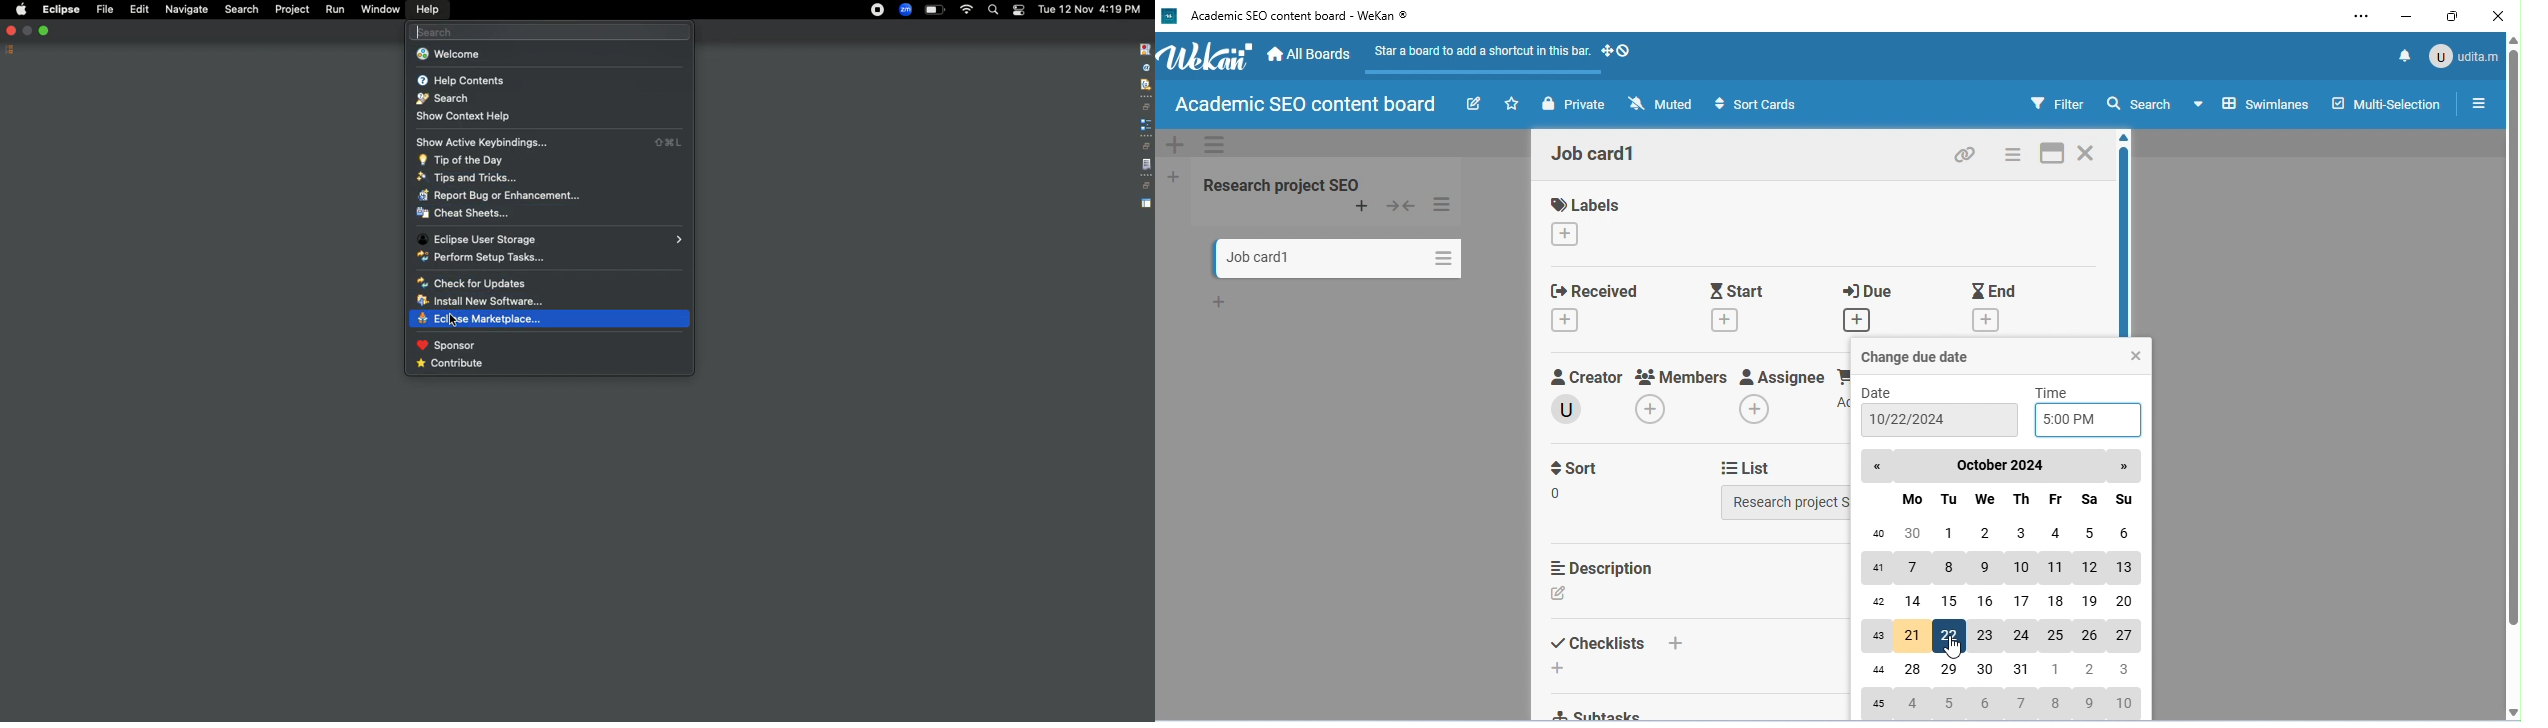 The image size is (2548, 728). Describe the element at coordinates (1441, 255) in the screenshot. I see `card actions` at that location.